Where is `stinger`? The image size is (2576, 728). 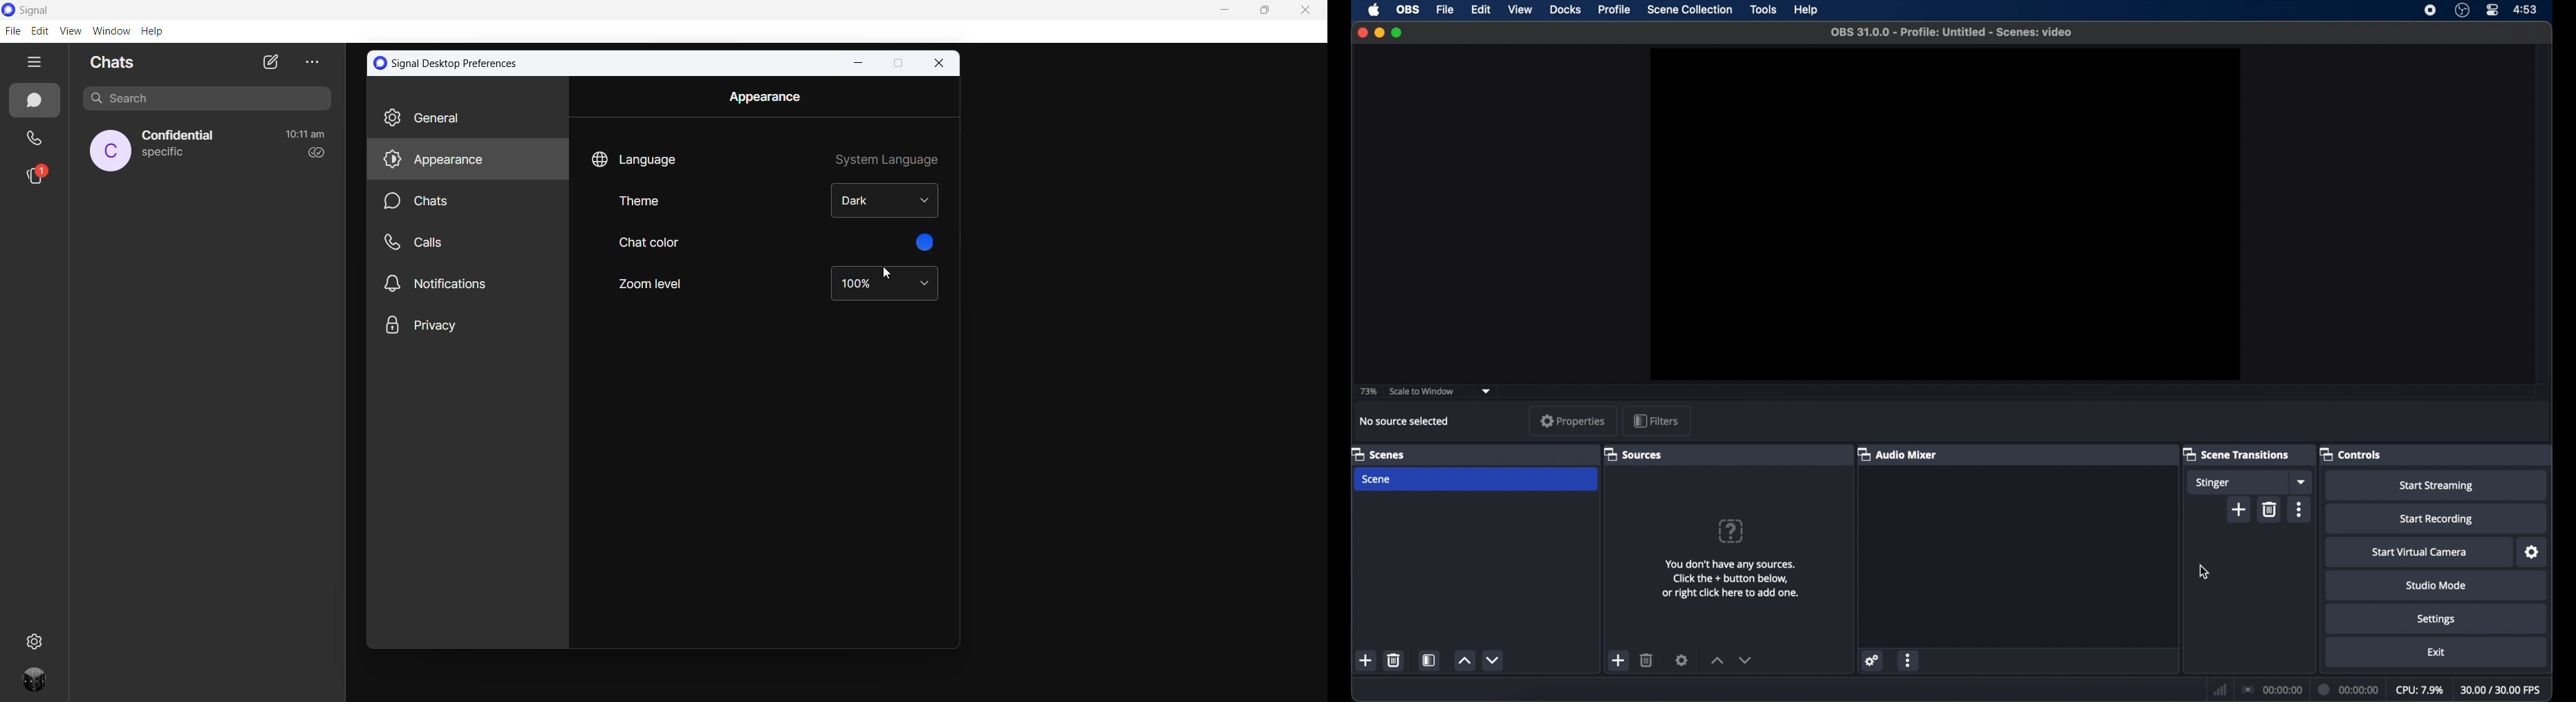 stinger is located at coordinates (2213, 483).